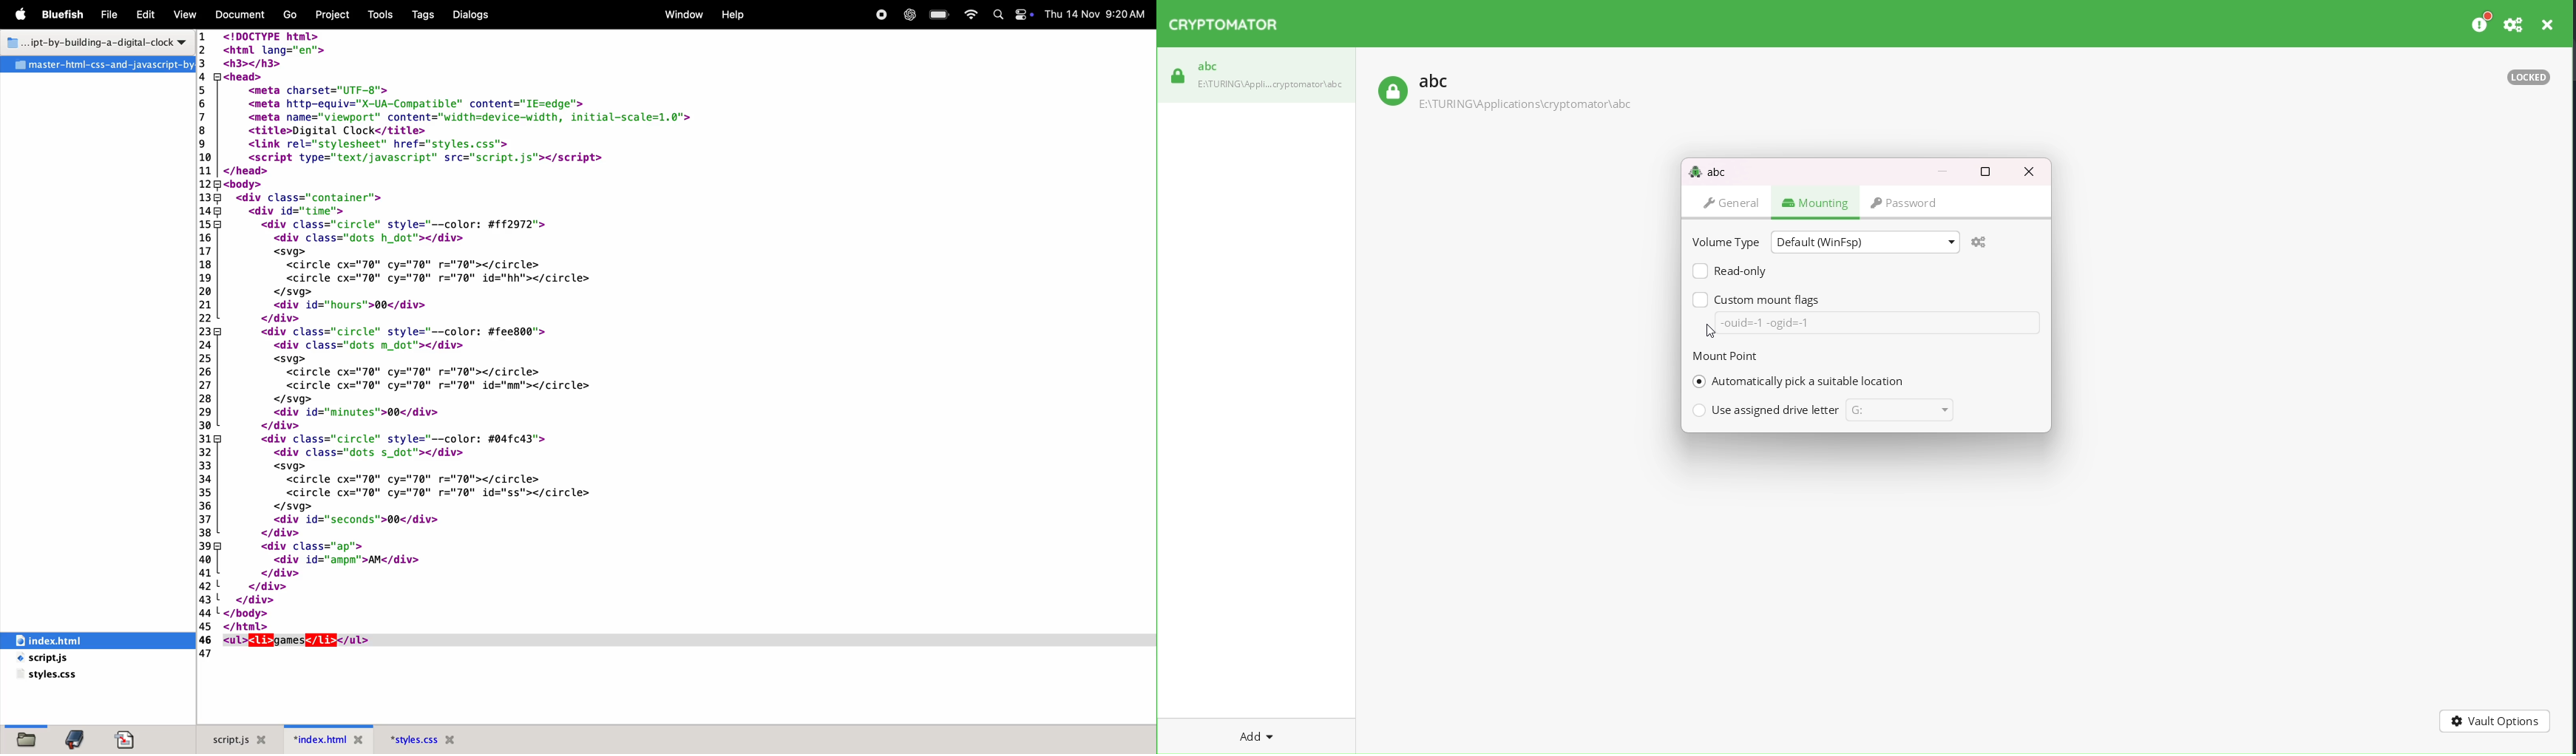 This screenshot has width=2576, height=756. What do you see at coordinates (907, 16) in the screenshot?
I see `Chatgpt` at bounding box center [907, 16].